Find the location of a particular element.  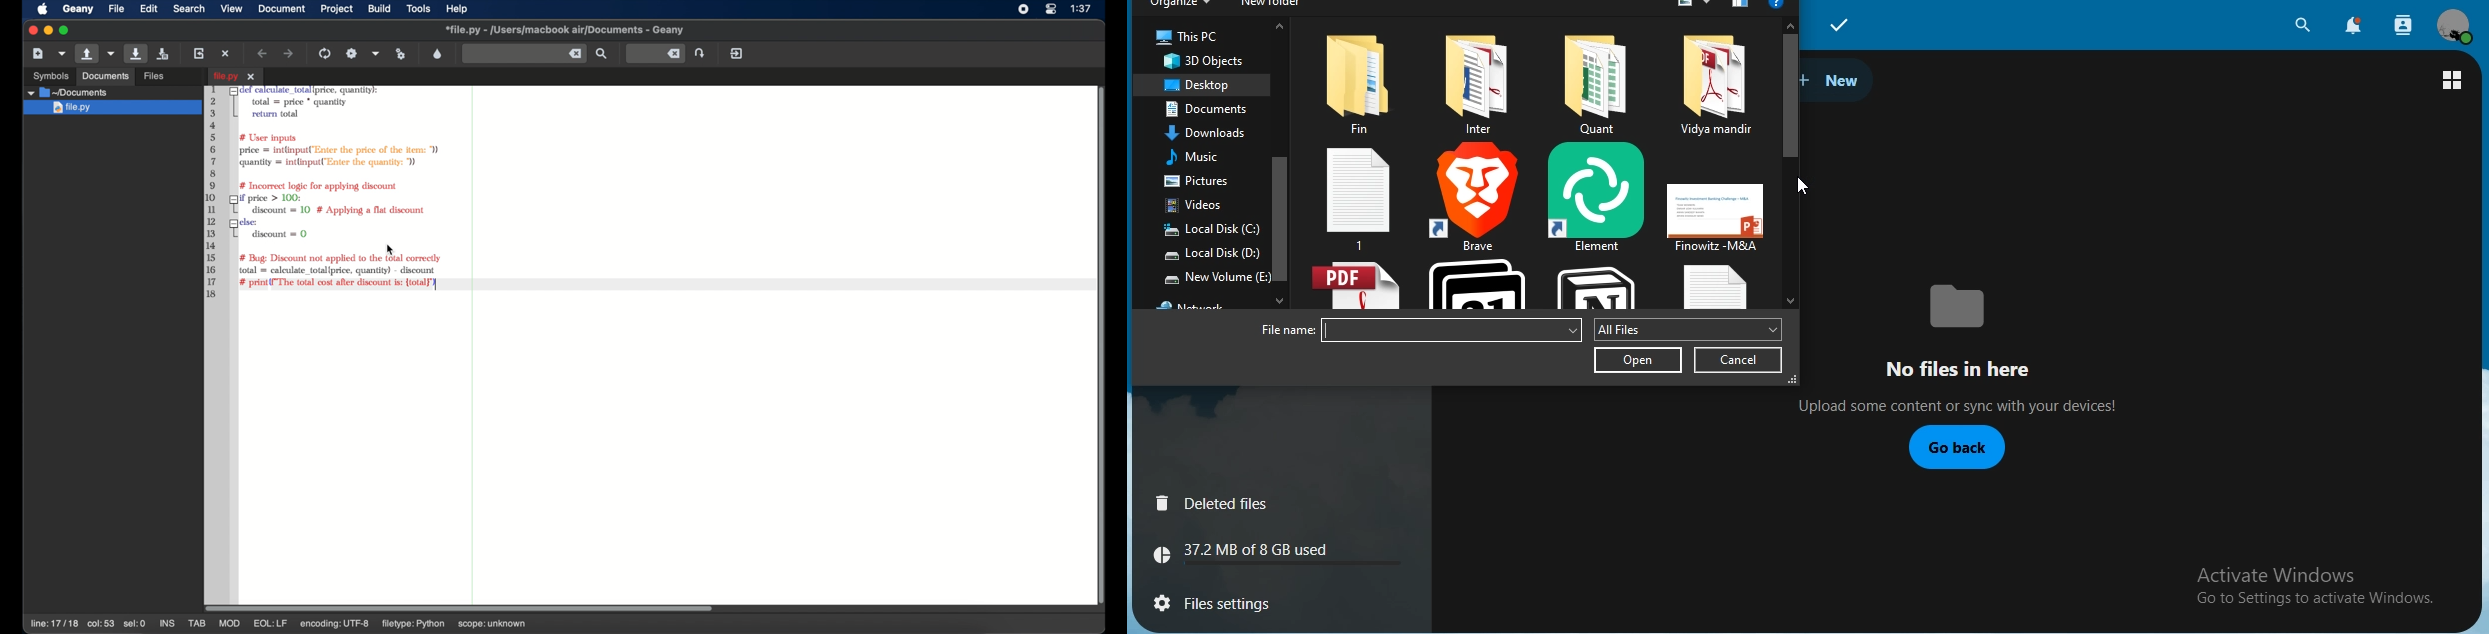

videos is located at coordinates (1201, 204).